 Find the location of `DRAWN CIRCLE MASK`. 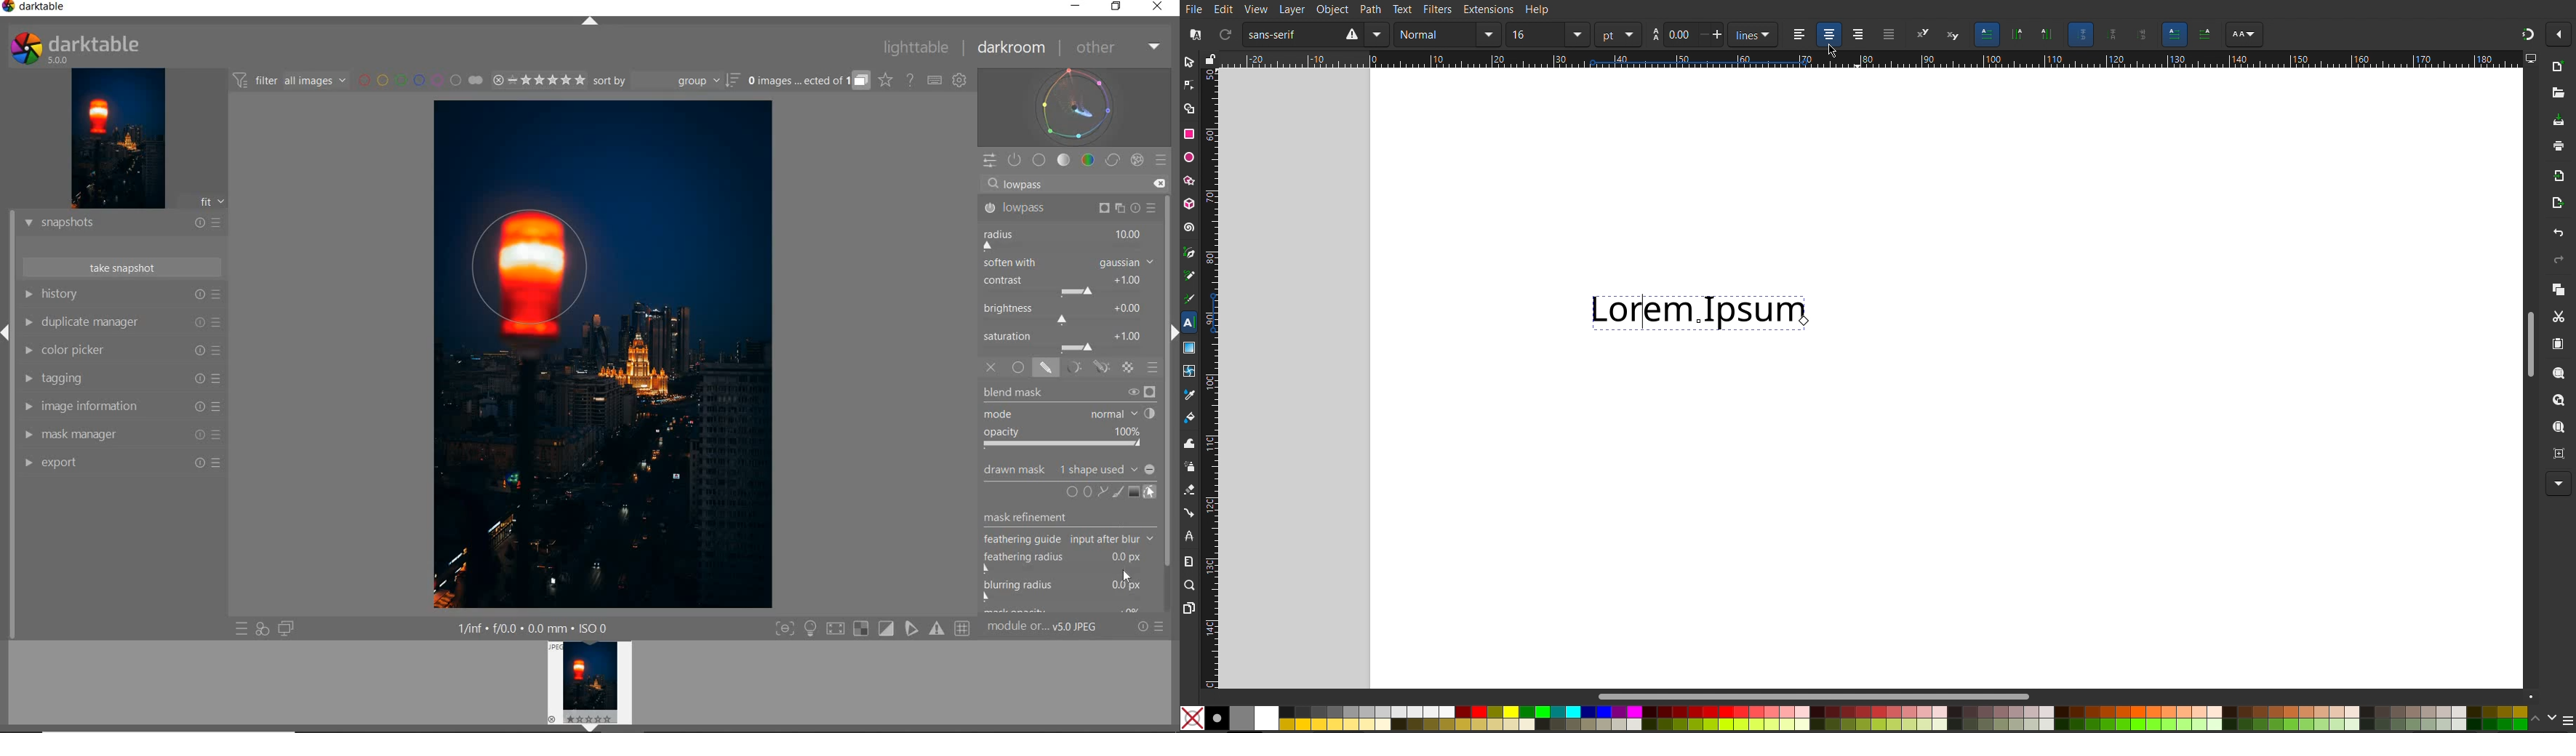

DRAWN CIRCLE MASK is located at coordinates (543, 268).